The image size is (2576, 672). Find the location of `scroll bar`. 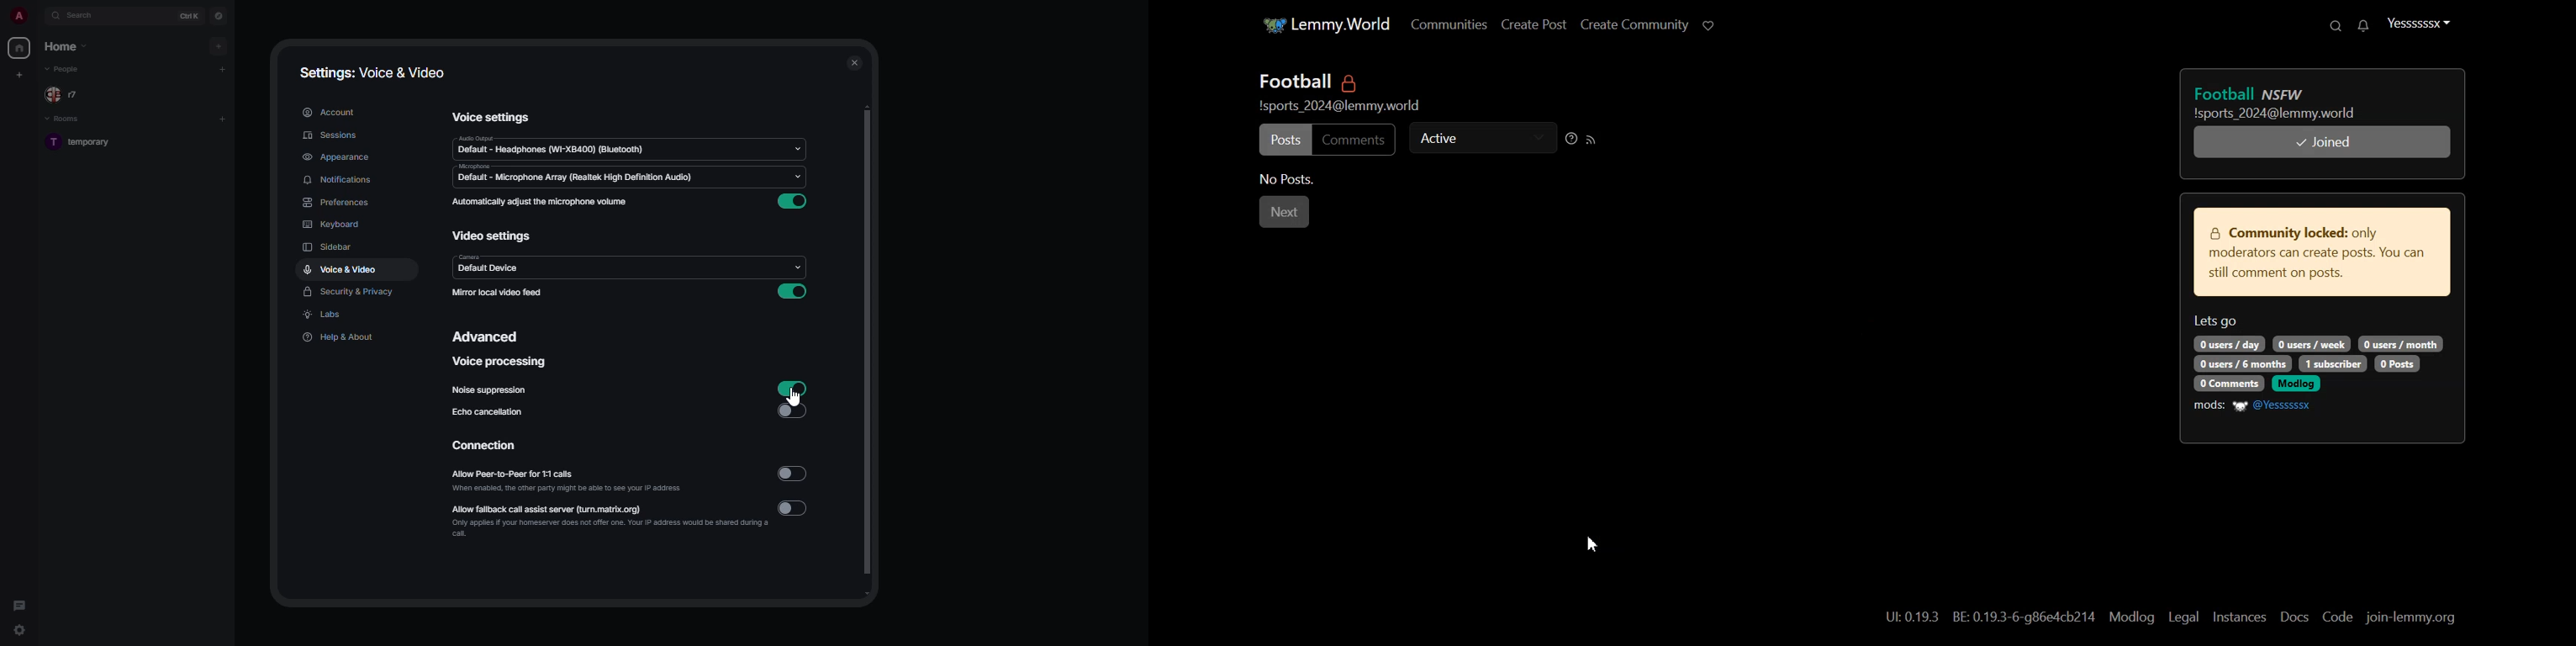

scroll bar is located at coordinates (869, 349).